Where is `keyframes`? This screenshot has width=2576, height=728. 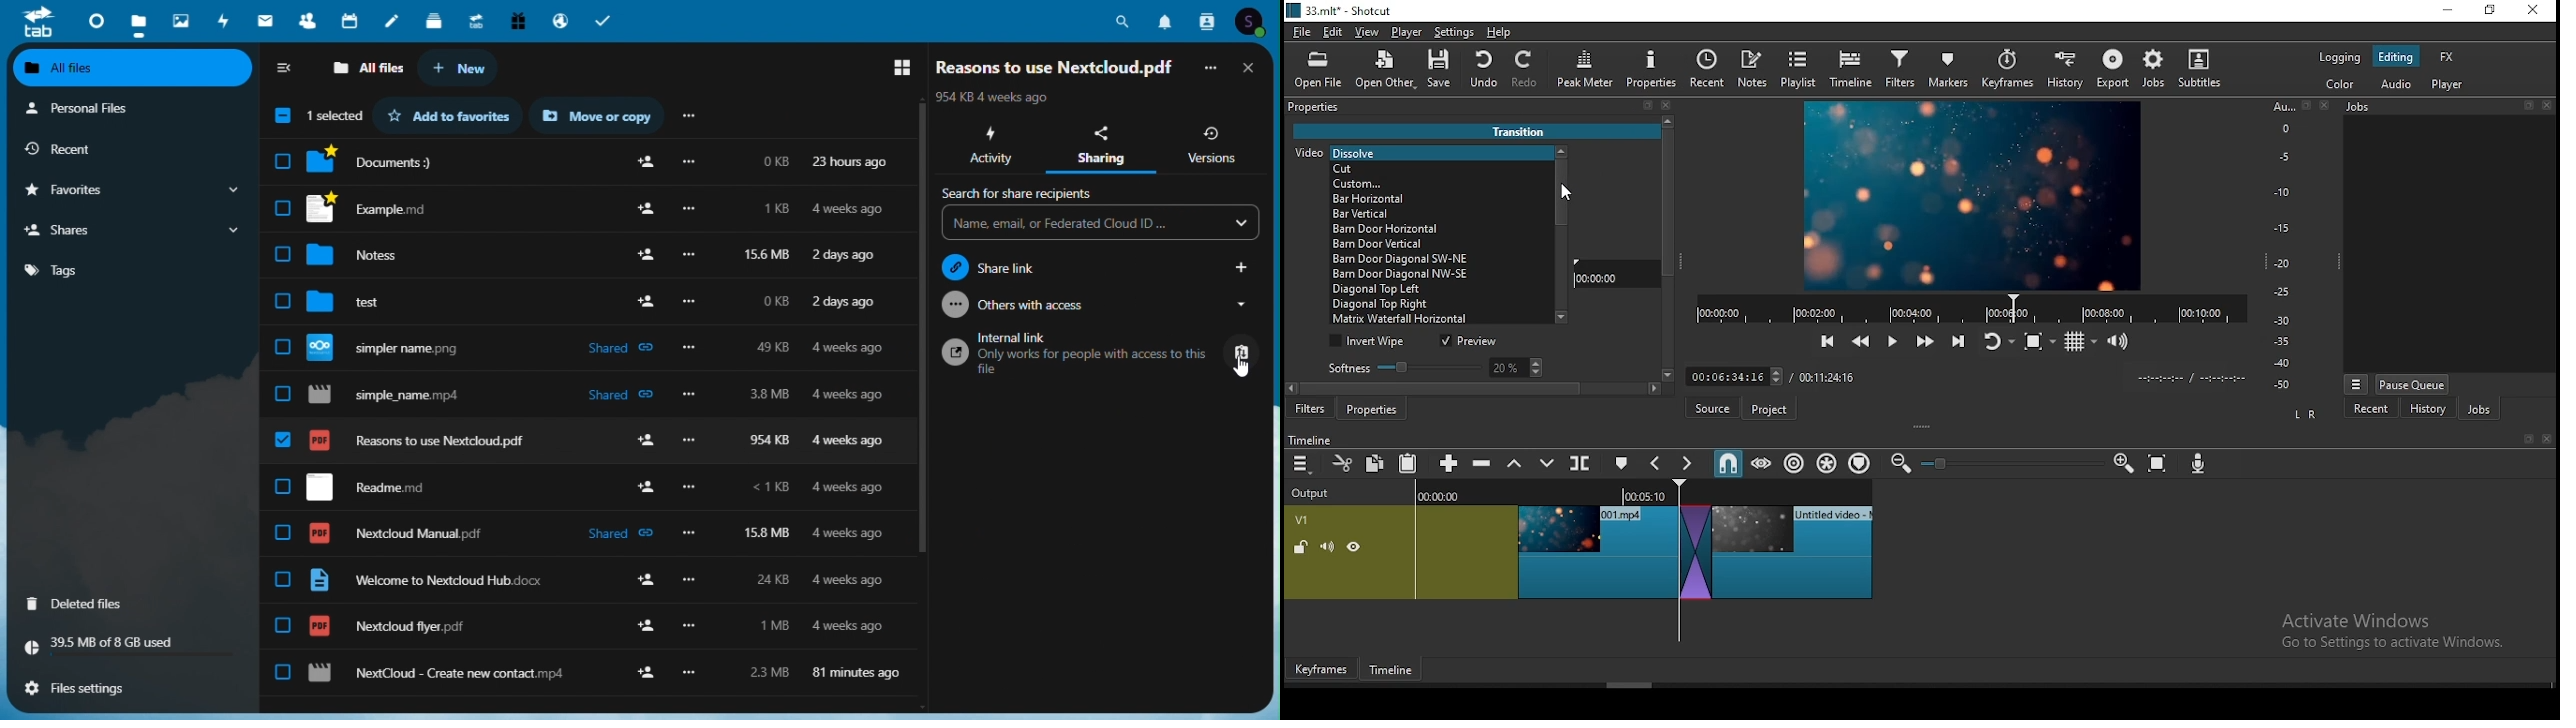 keyframes is located at coordinates (2007, 70).